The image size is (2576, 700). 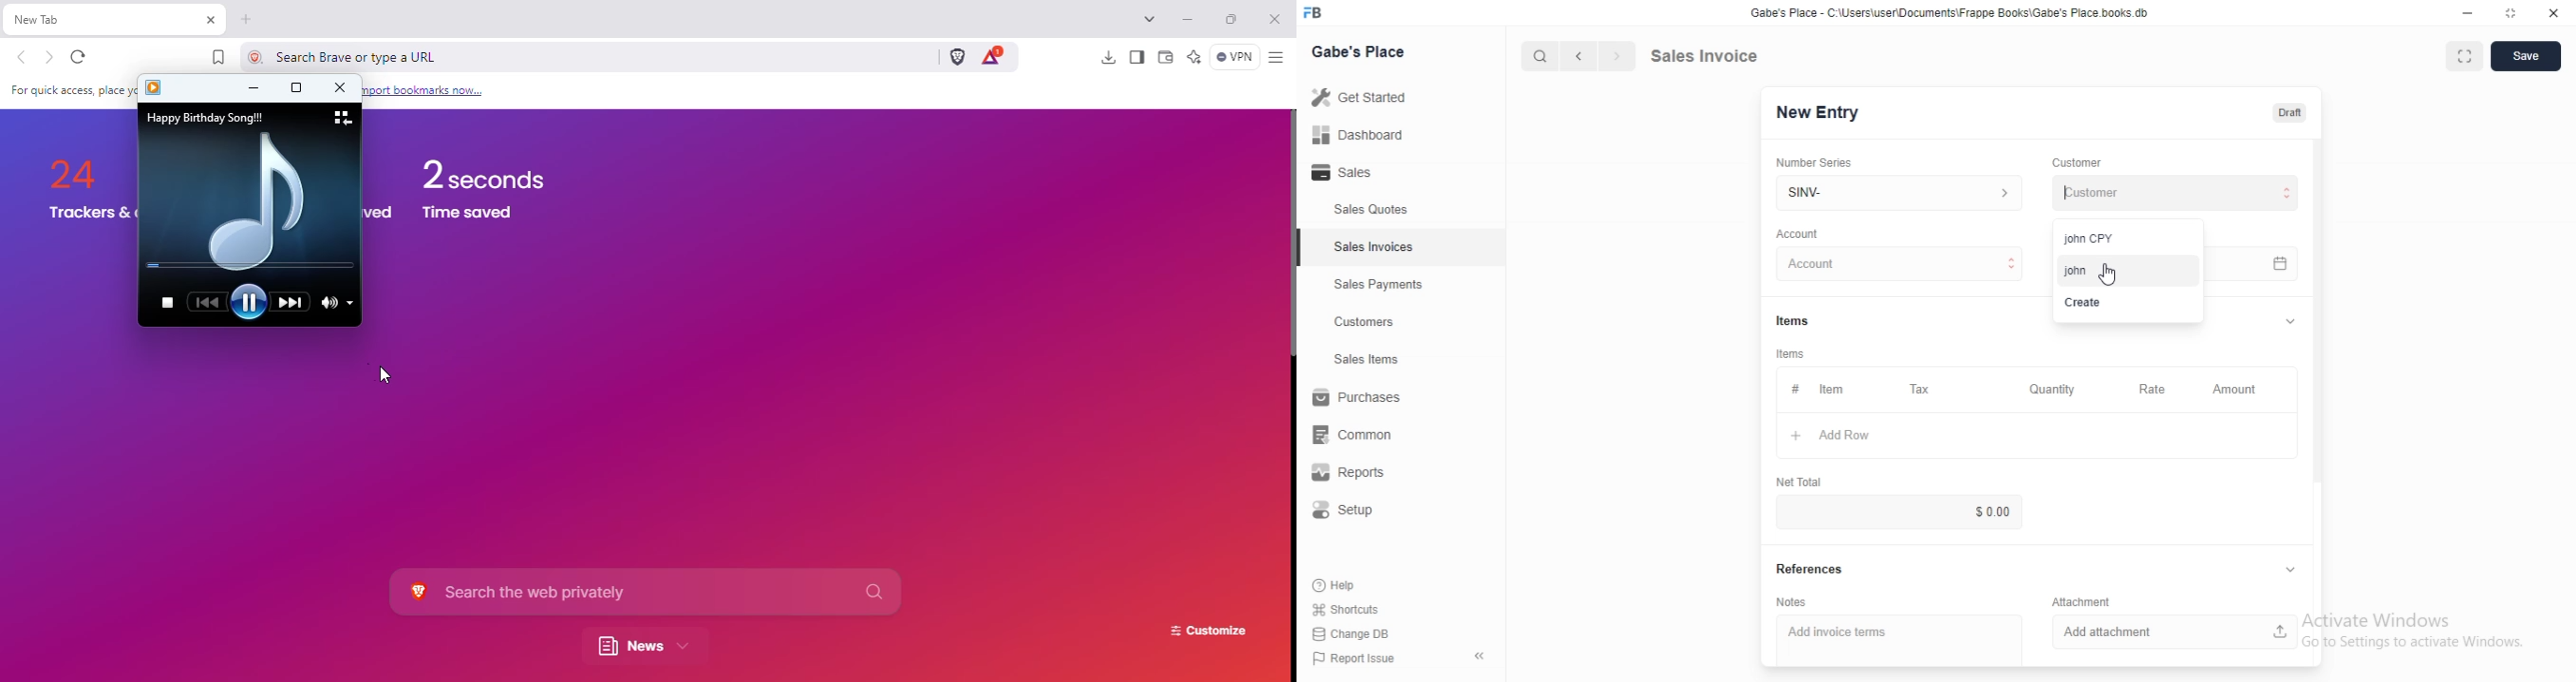 What do you see at coordinates (2287, 321) in the screenshot?
I see `collapse` at bounding box center [2287, 321].